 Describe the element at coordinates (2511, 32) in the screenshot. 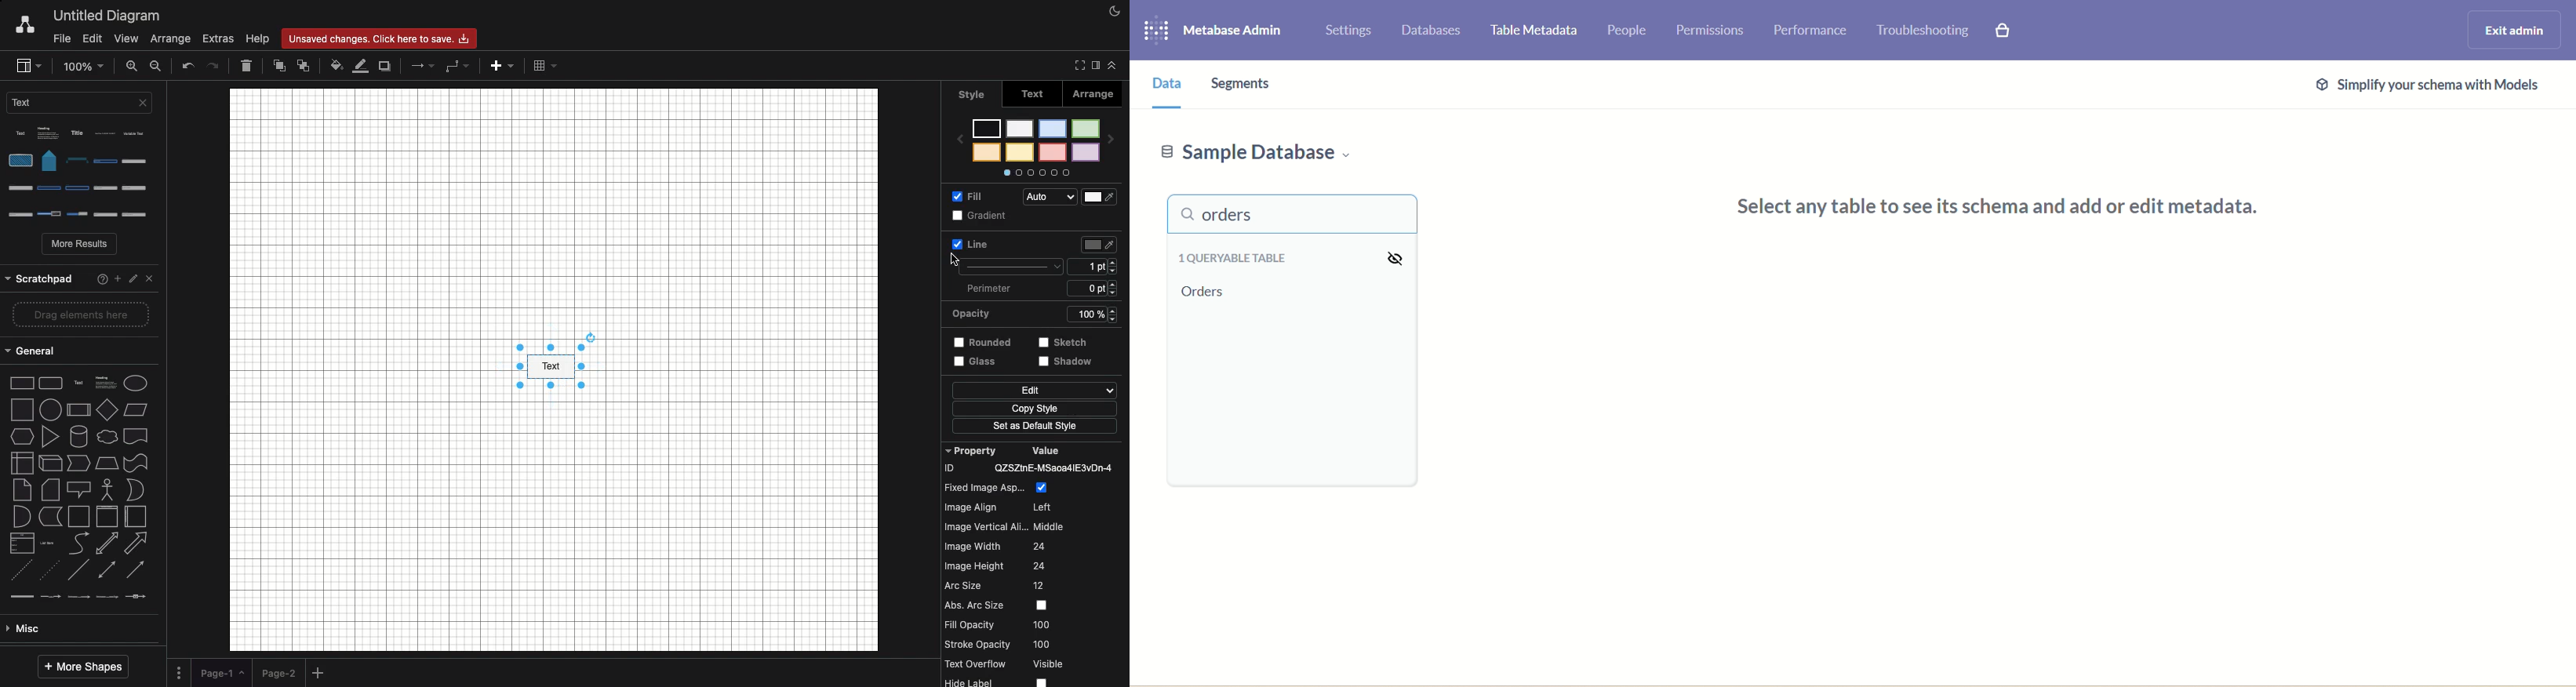

I see `exit admin` at that location.